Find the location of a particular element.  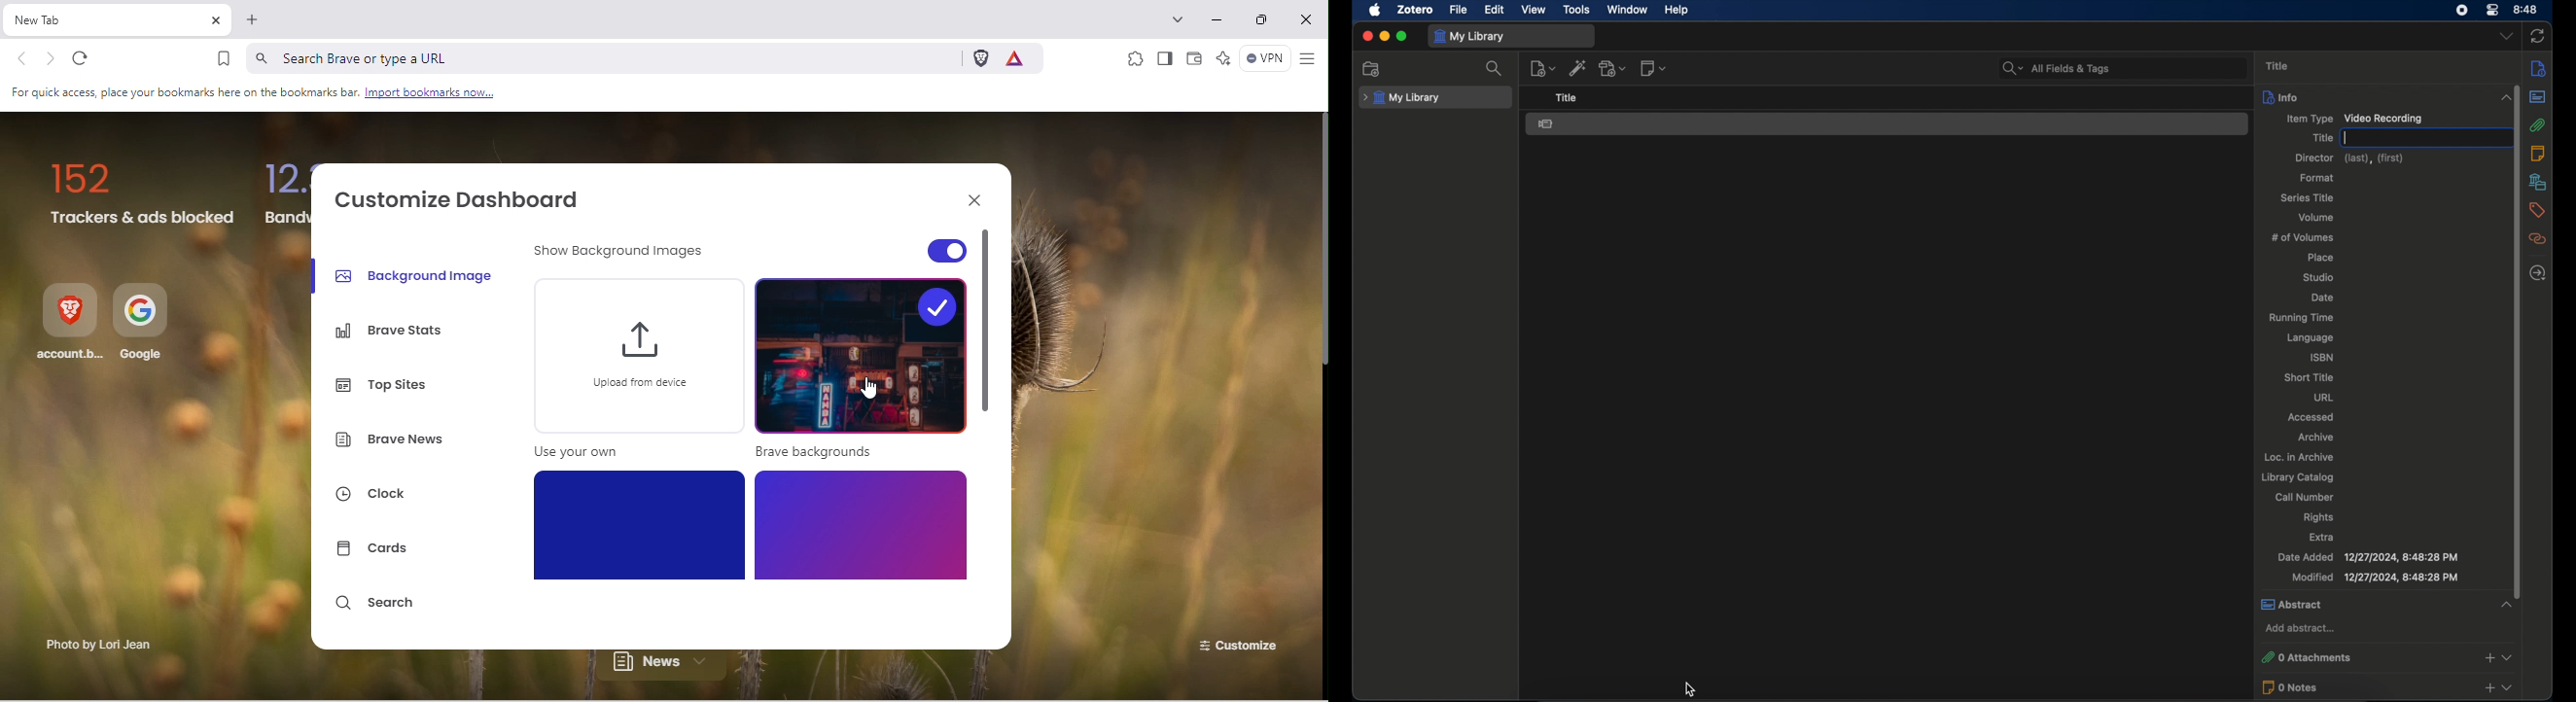

format is located at coordinates (2318, 178).